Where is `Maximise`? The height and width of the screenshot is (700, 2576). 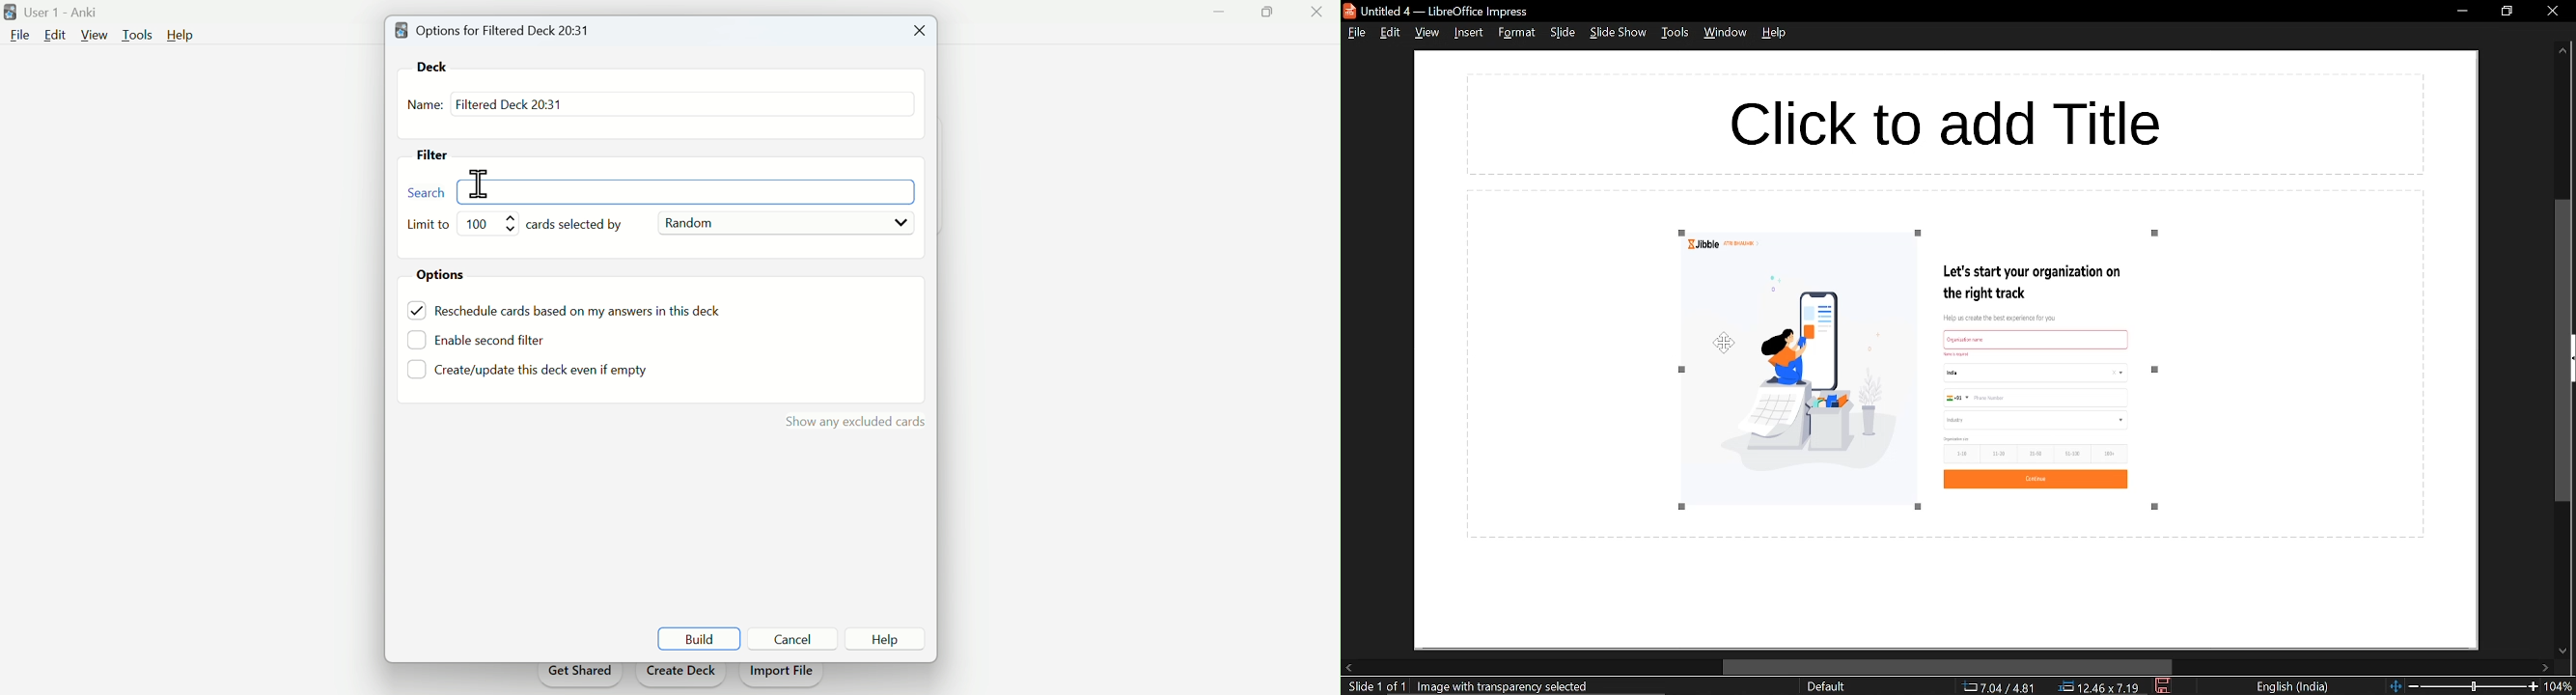 Maximise is located at coordinates (1261, 17).